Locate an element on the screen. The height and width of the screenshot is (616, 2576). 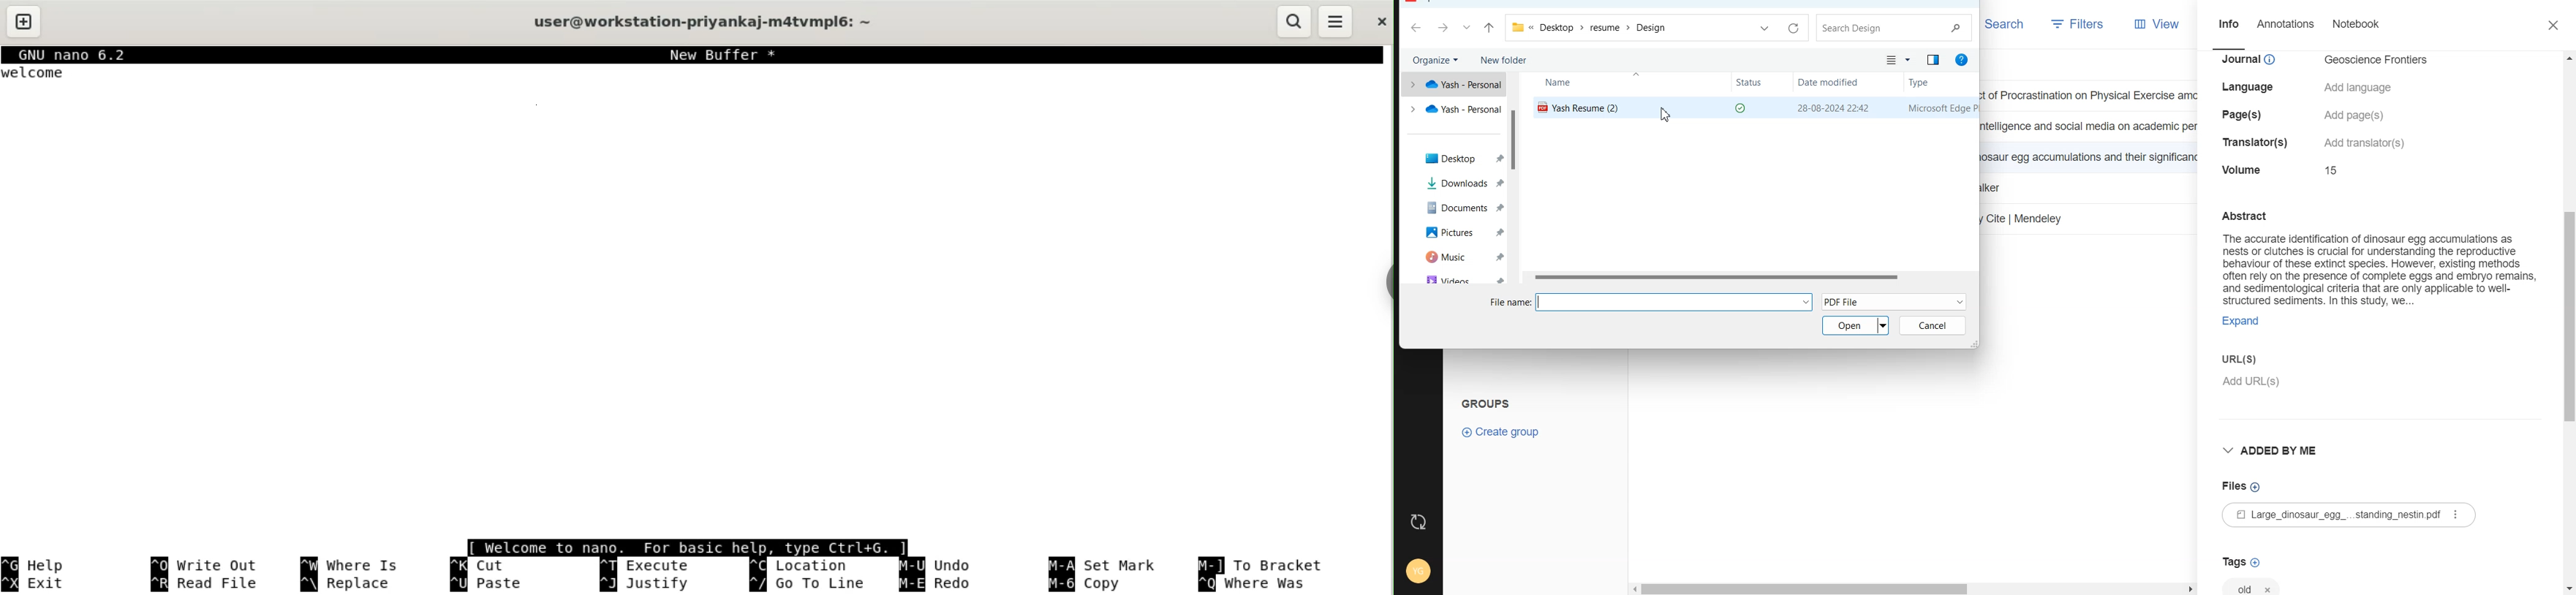
Change your view is located at coordinates (1899, 60).